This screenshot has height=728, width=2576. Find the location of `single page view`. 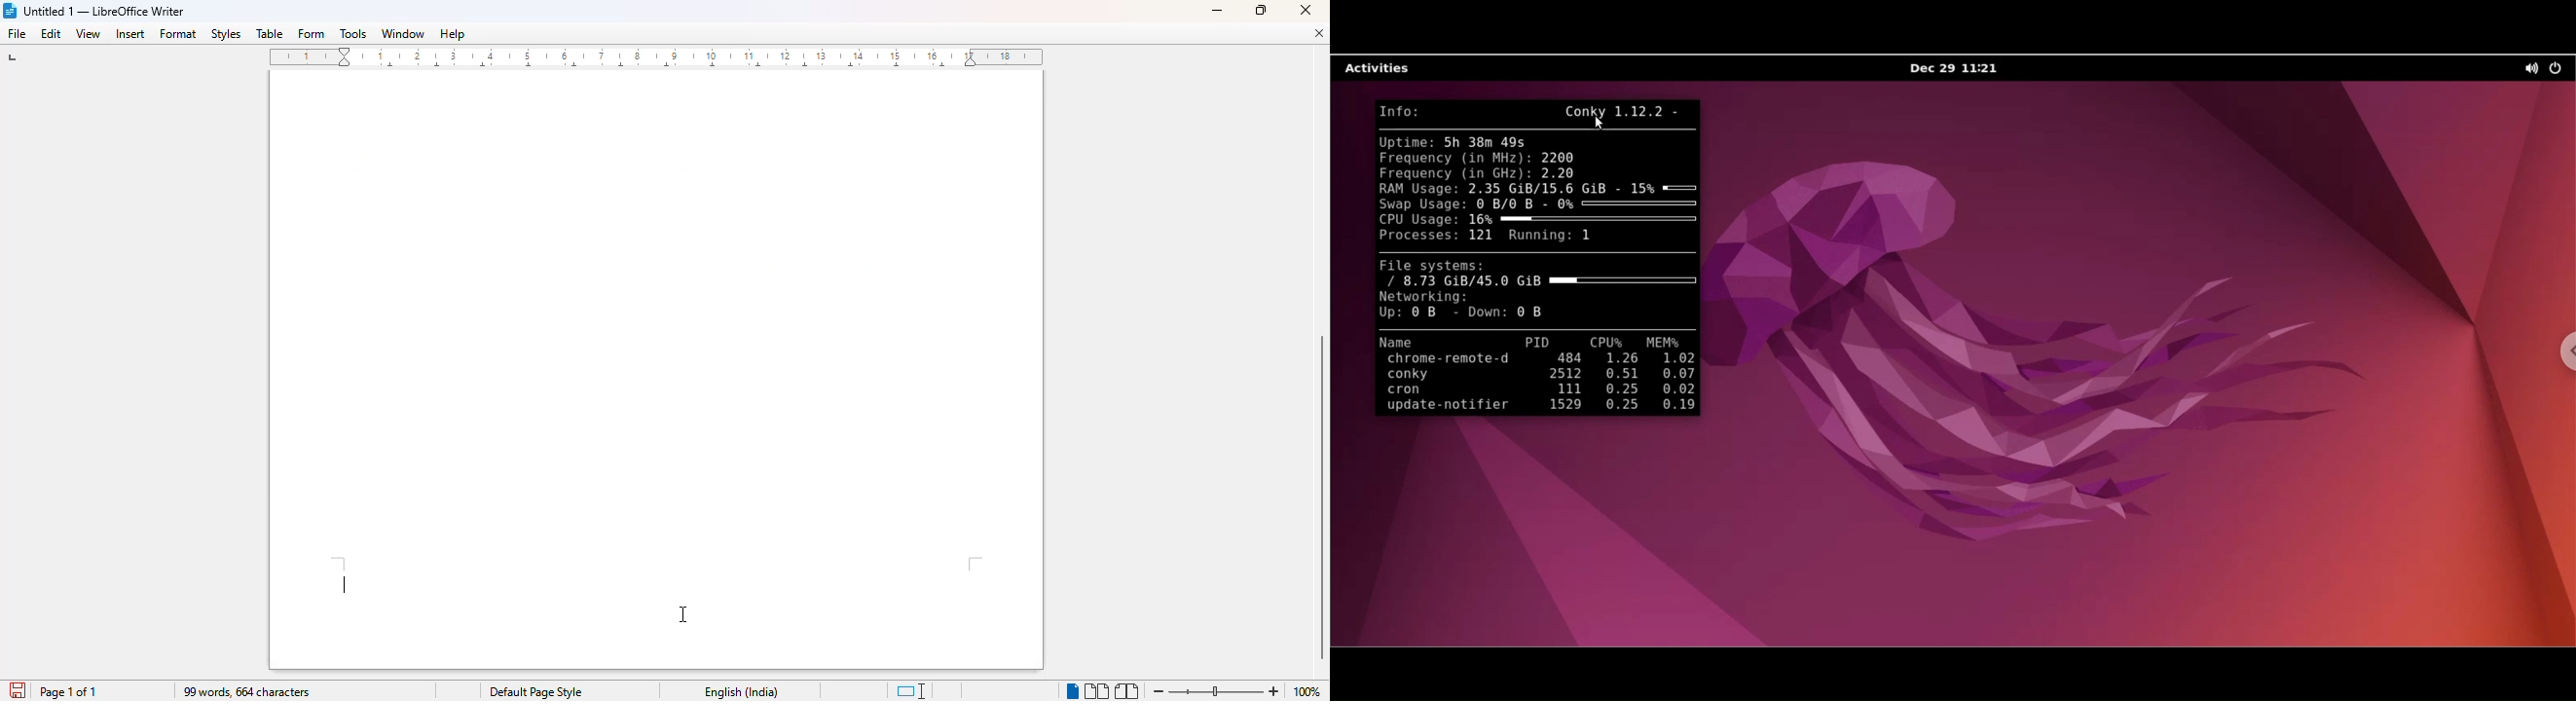

single page view is located at coordinates (1068, 689).